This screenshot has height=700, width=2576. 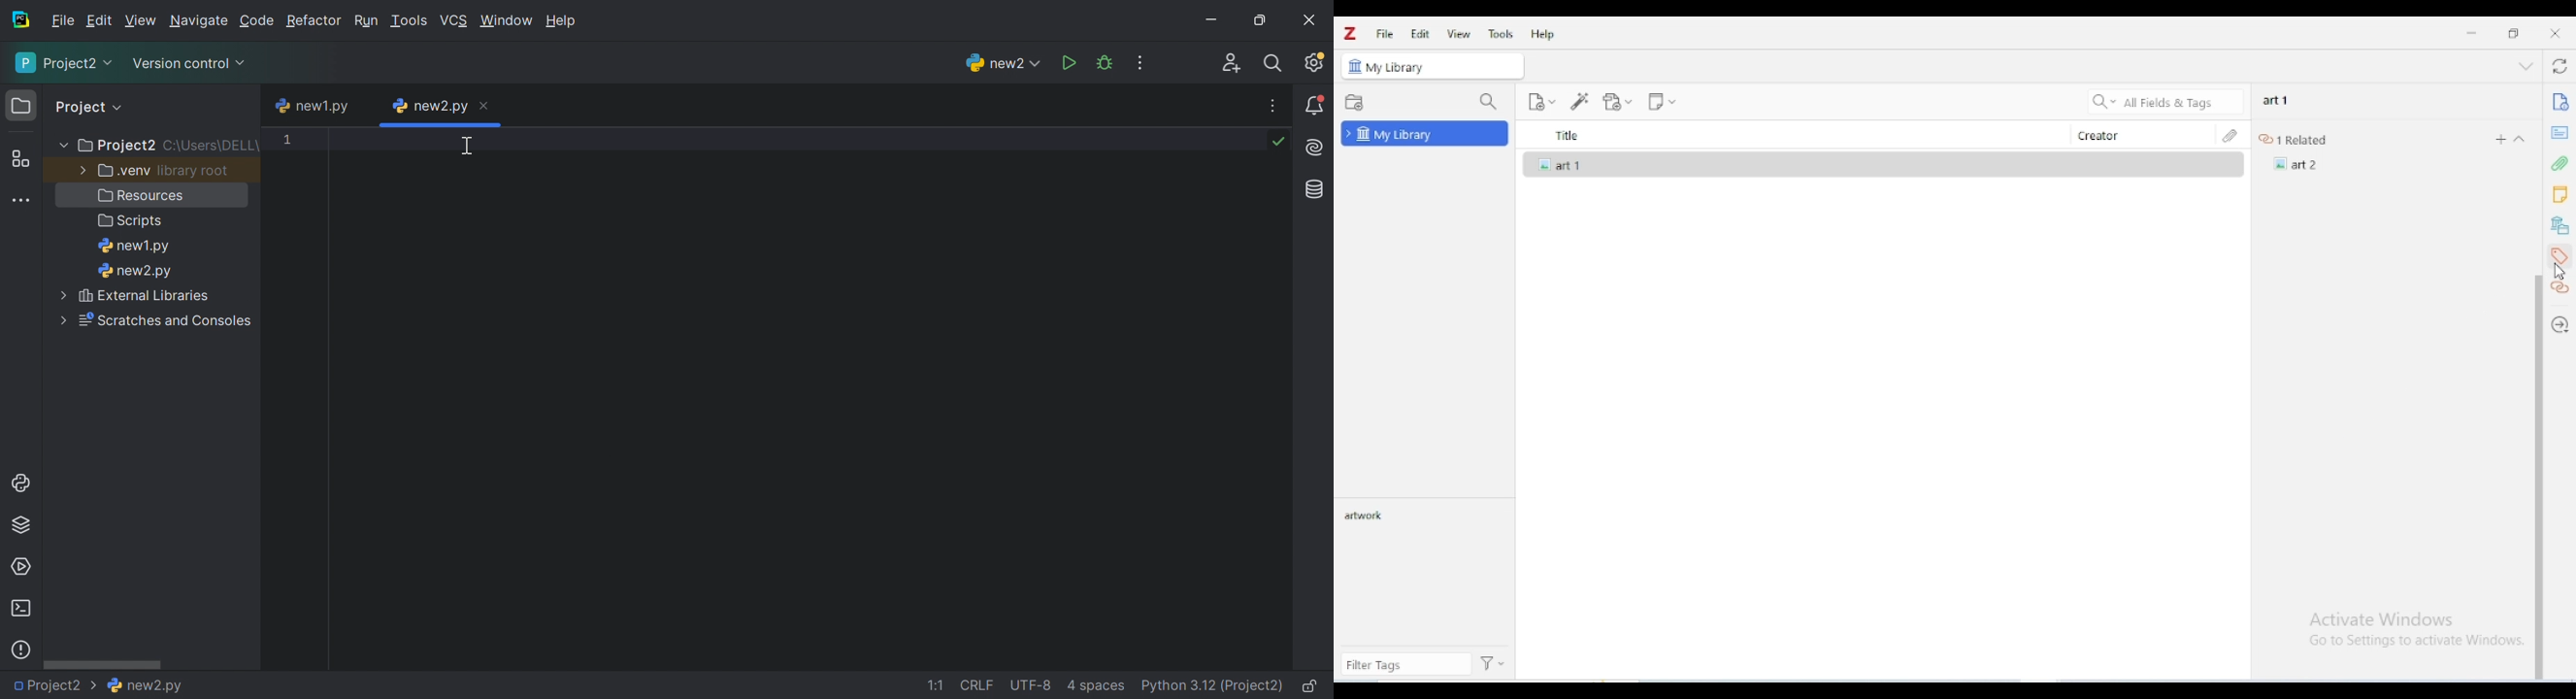 I want to click on More, so click(x=59, y=316).